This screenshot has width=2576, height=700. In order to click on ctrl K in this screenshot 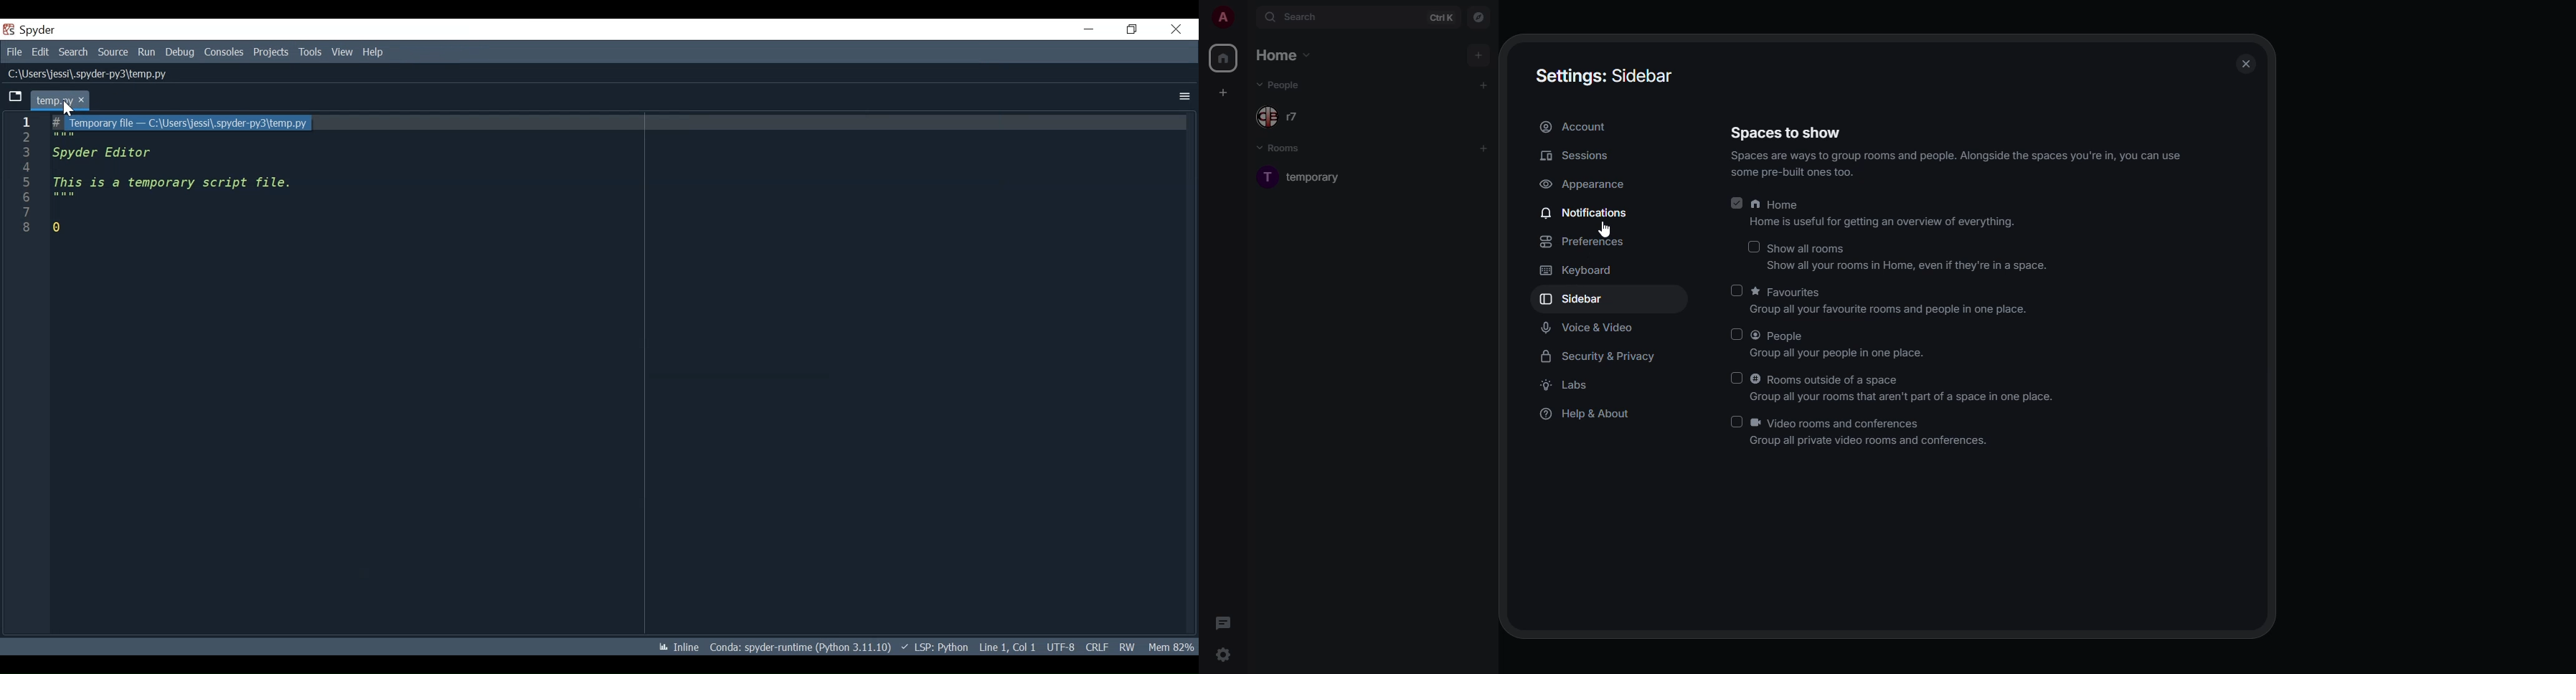, I will do `click(1442, 16)`.